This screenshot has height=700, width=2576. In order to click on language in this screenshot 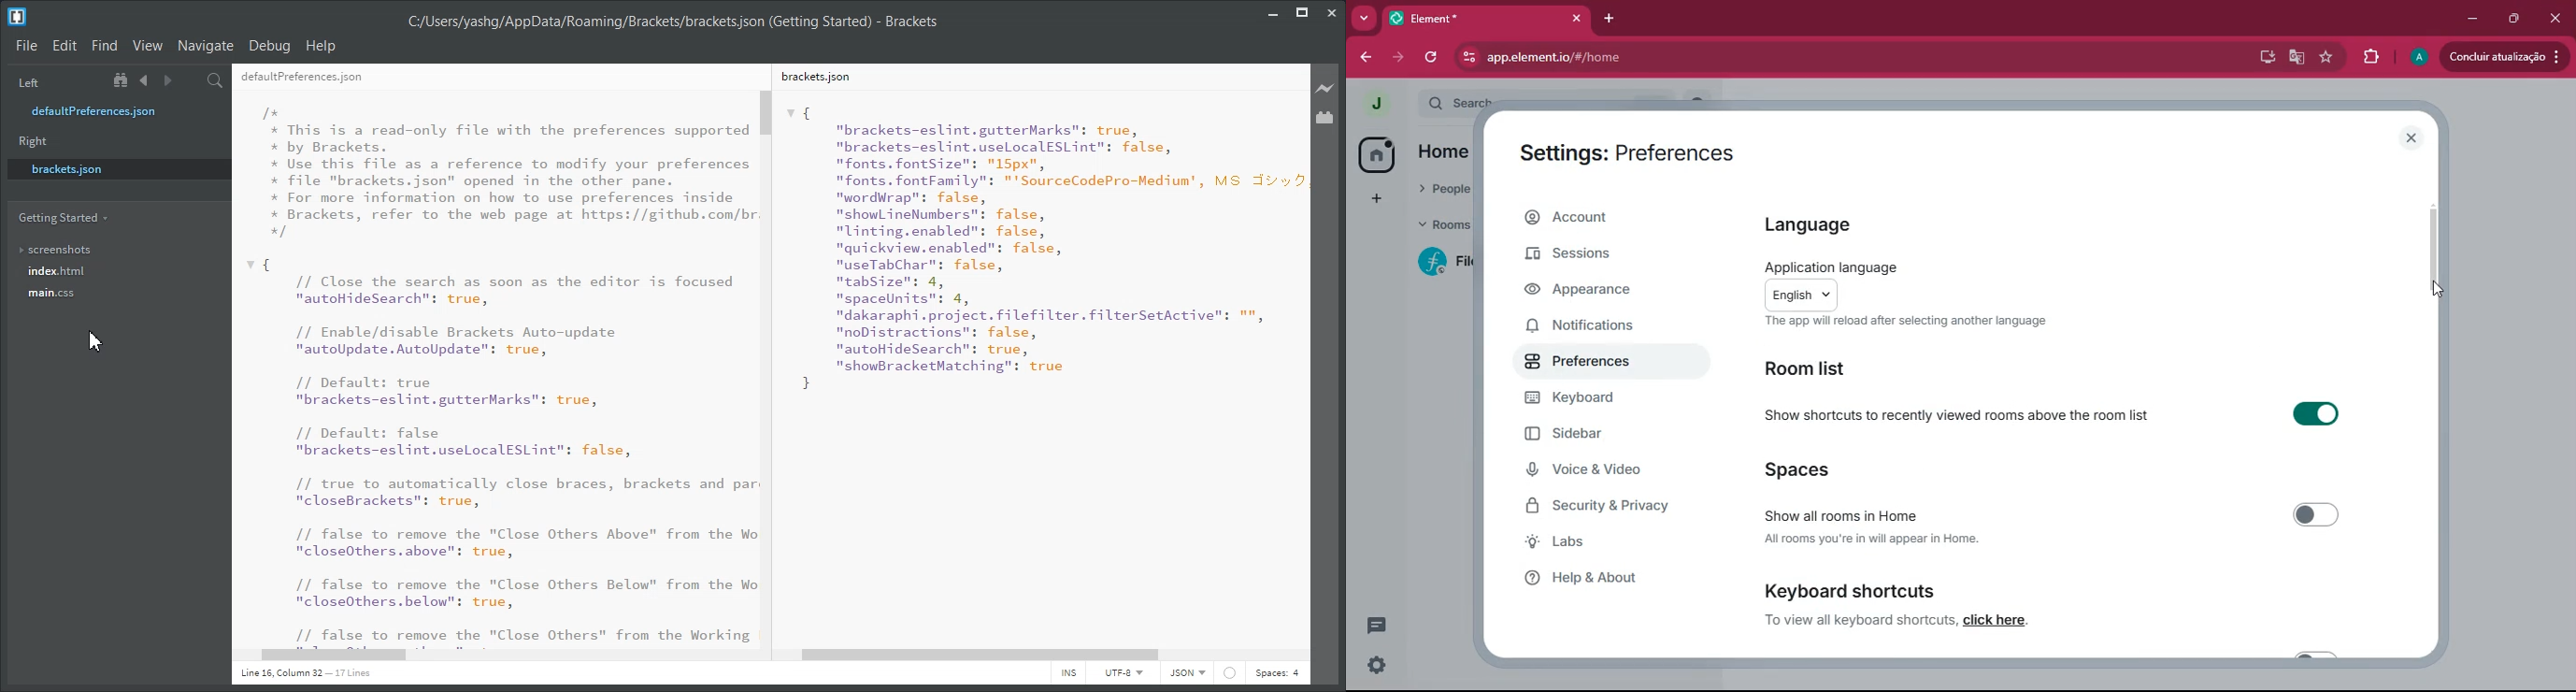, I will do `click(1822, 223)`.